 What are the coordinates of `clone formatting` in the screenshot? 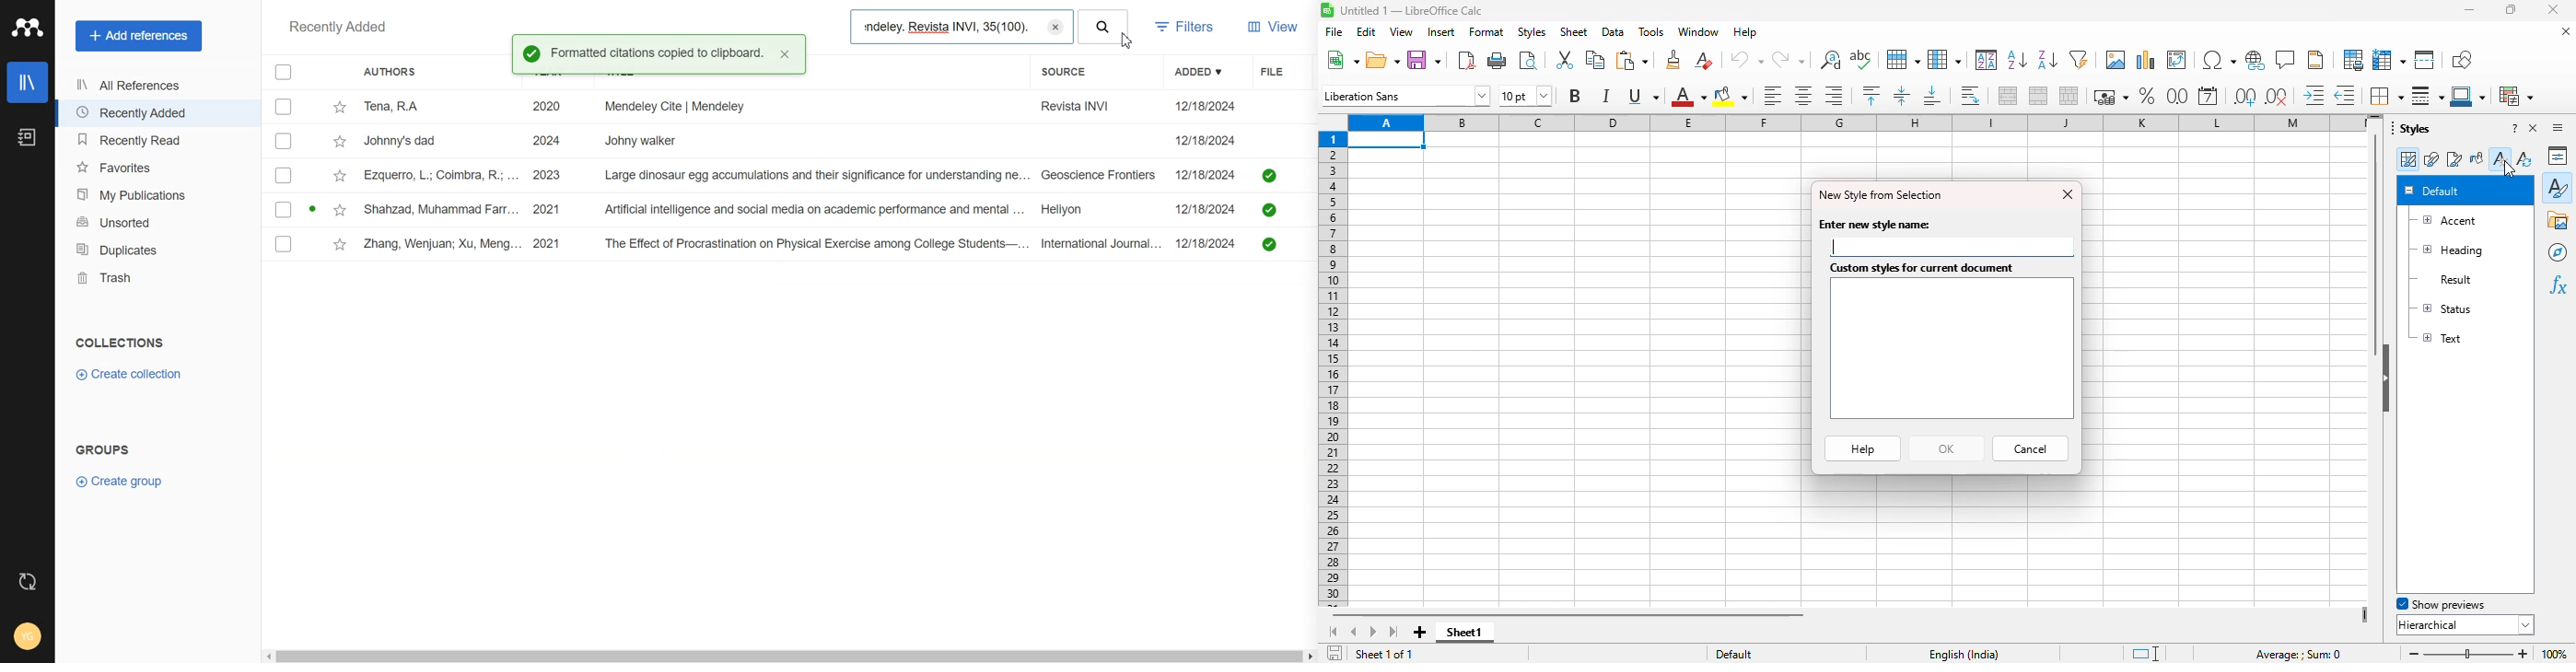 It's located at (1673, 60).